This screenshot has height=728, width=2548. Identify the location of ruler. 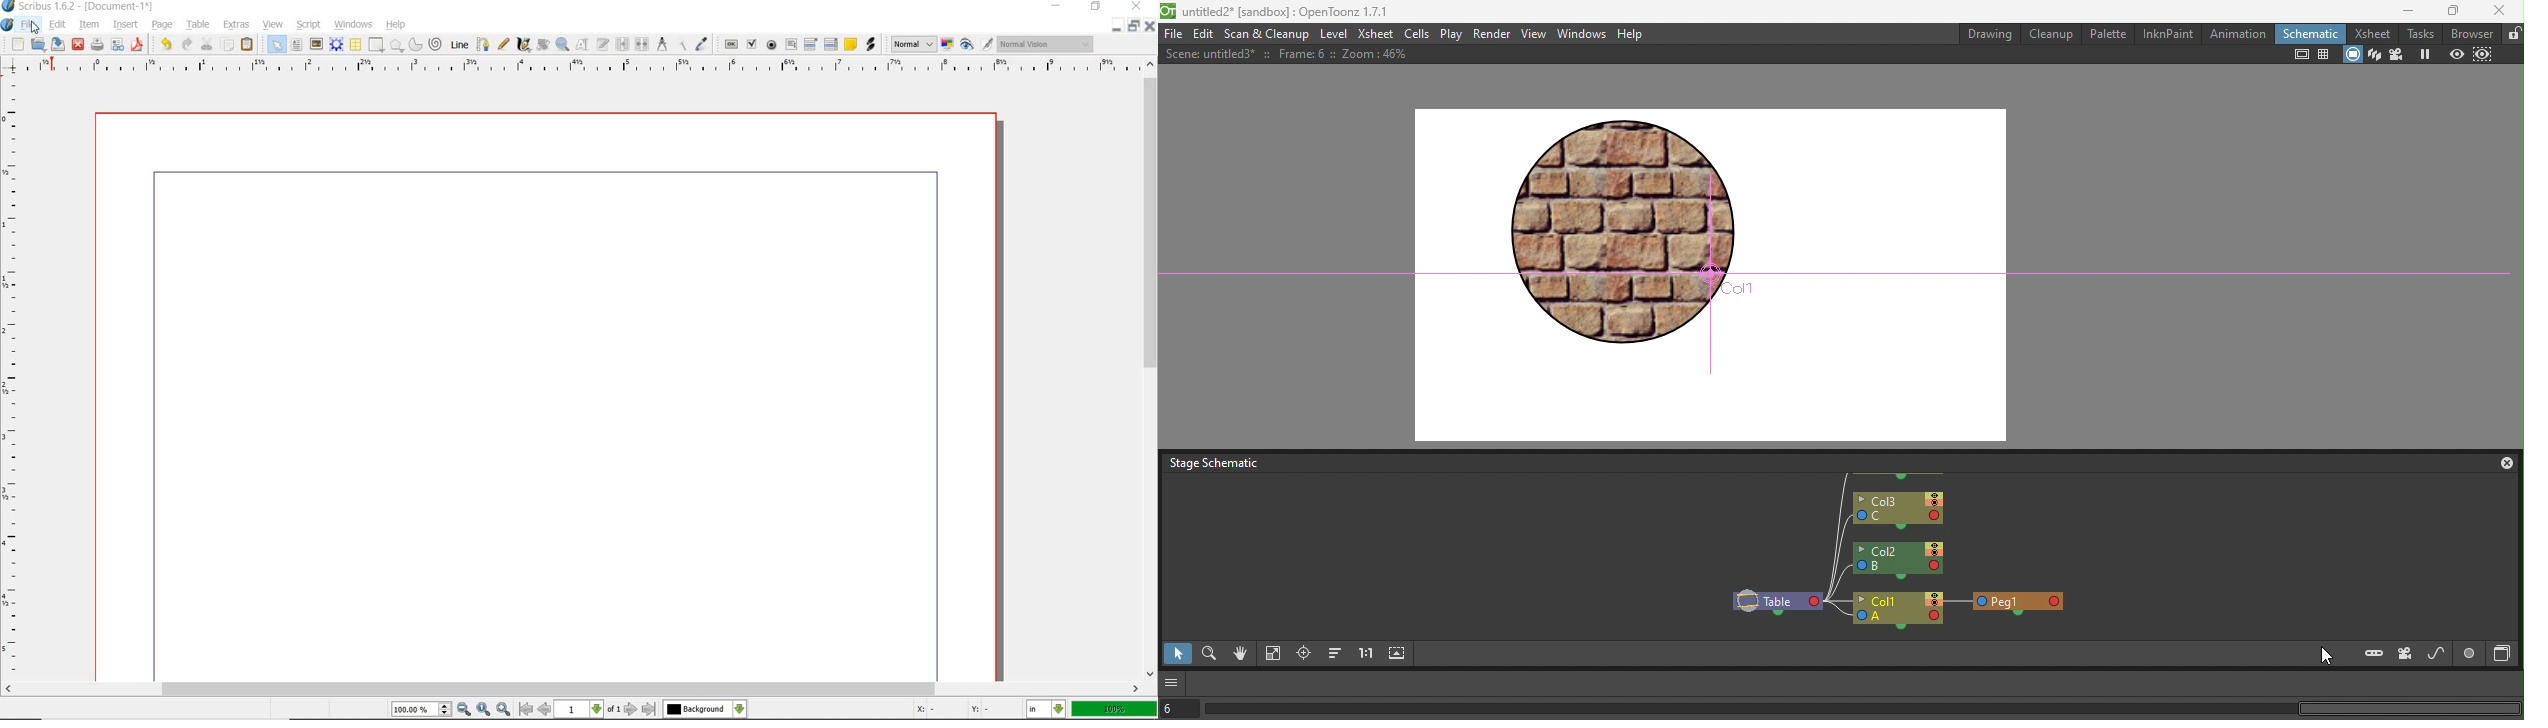
(583, 68).